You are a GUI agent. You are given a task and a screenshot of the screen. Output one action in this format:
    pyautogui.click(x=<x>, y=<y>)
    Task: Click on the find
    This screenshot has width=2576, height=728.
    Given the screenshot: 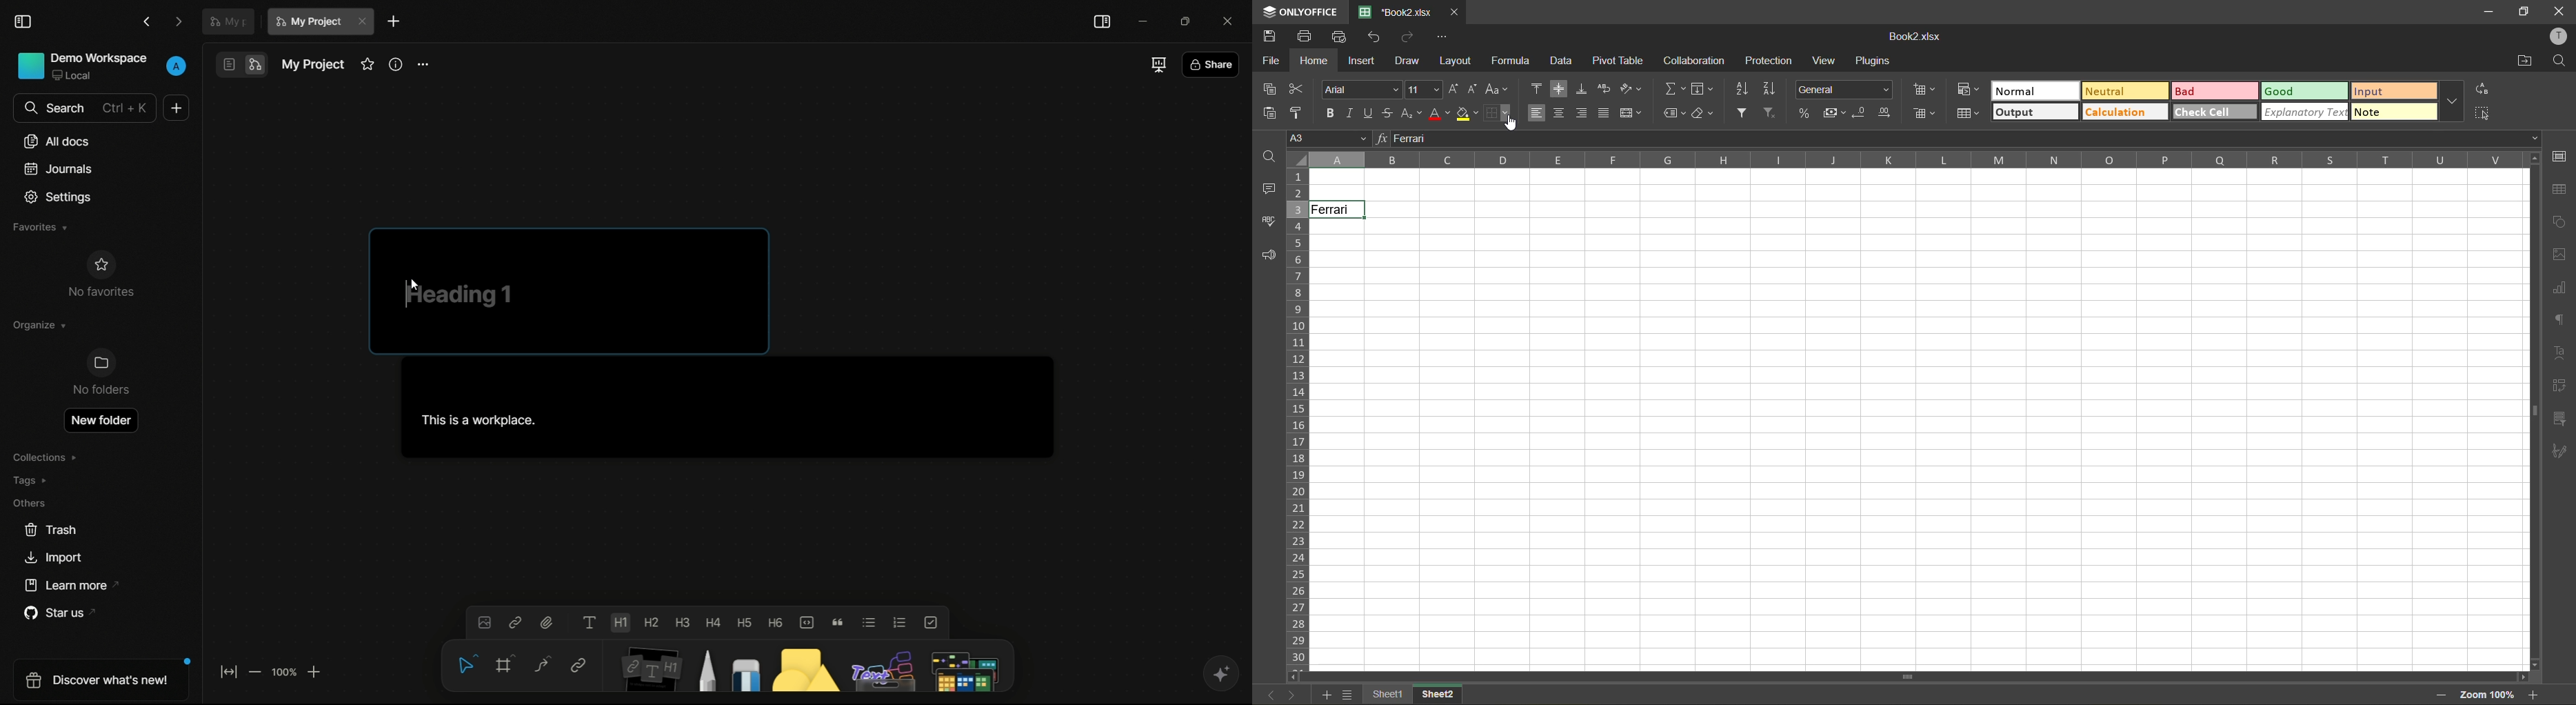 What is the action you would take?
    pyautogui.click(x=2562, y=62)
    